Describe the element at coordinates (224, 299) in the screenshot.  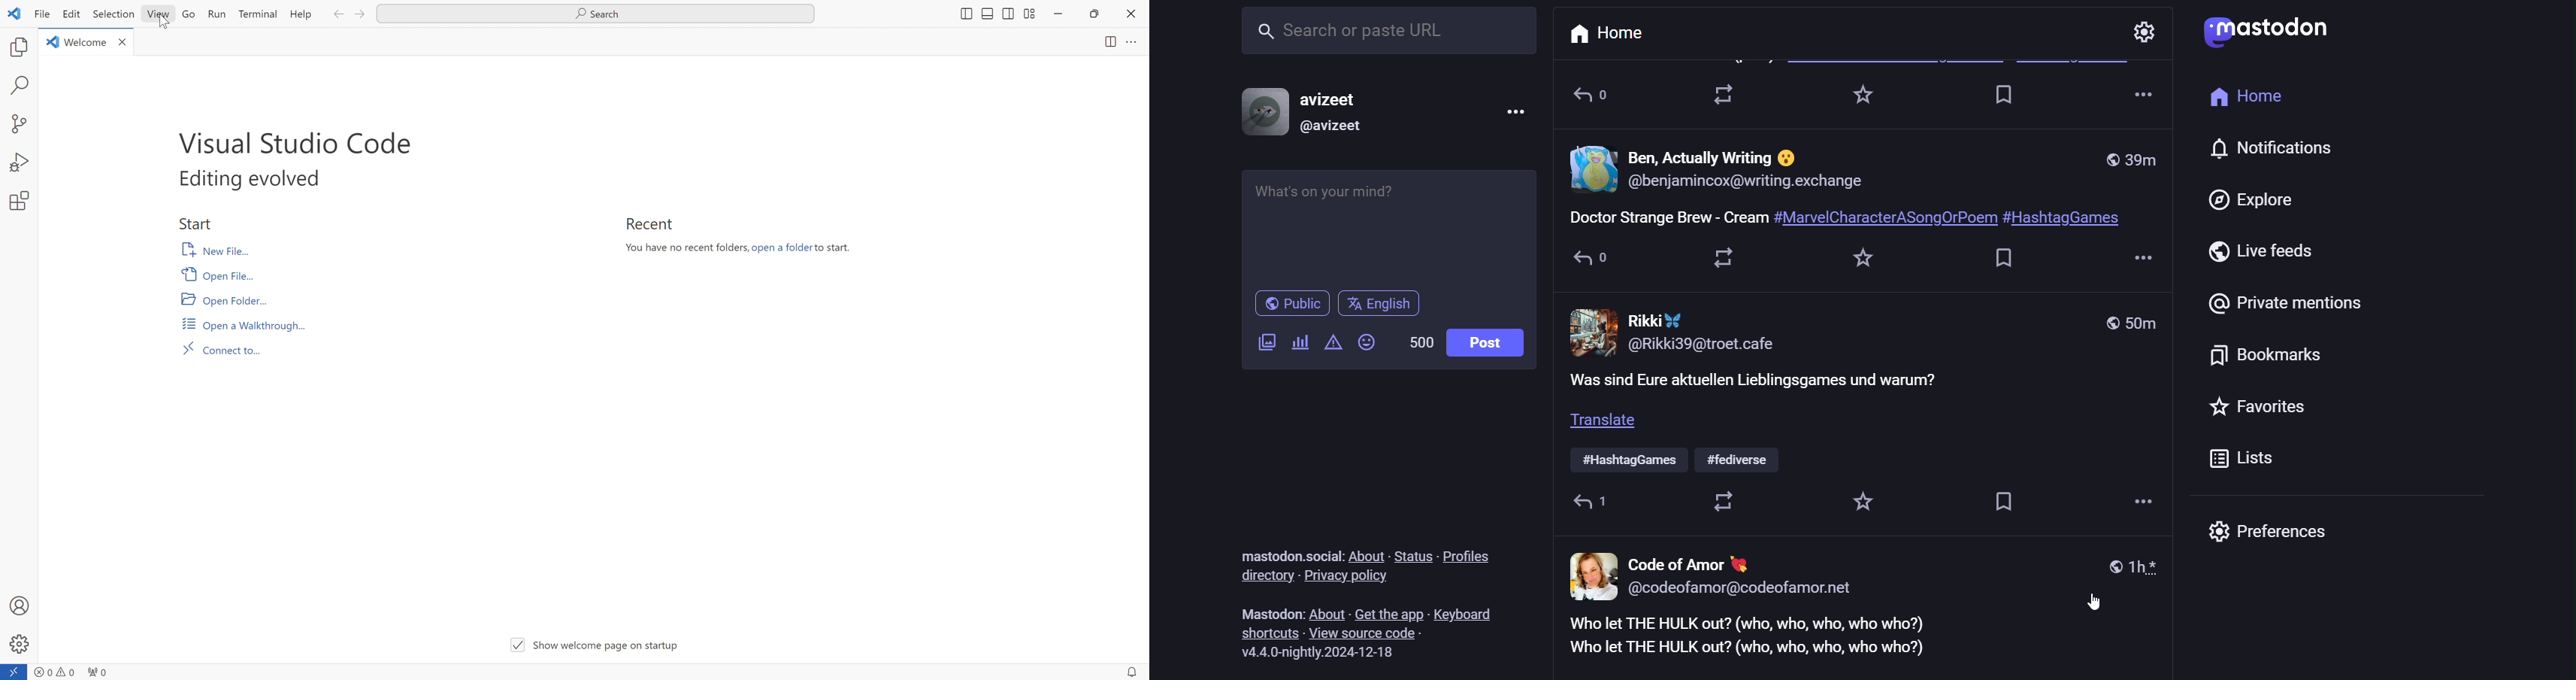
I see `Open Folder` at that location.